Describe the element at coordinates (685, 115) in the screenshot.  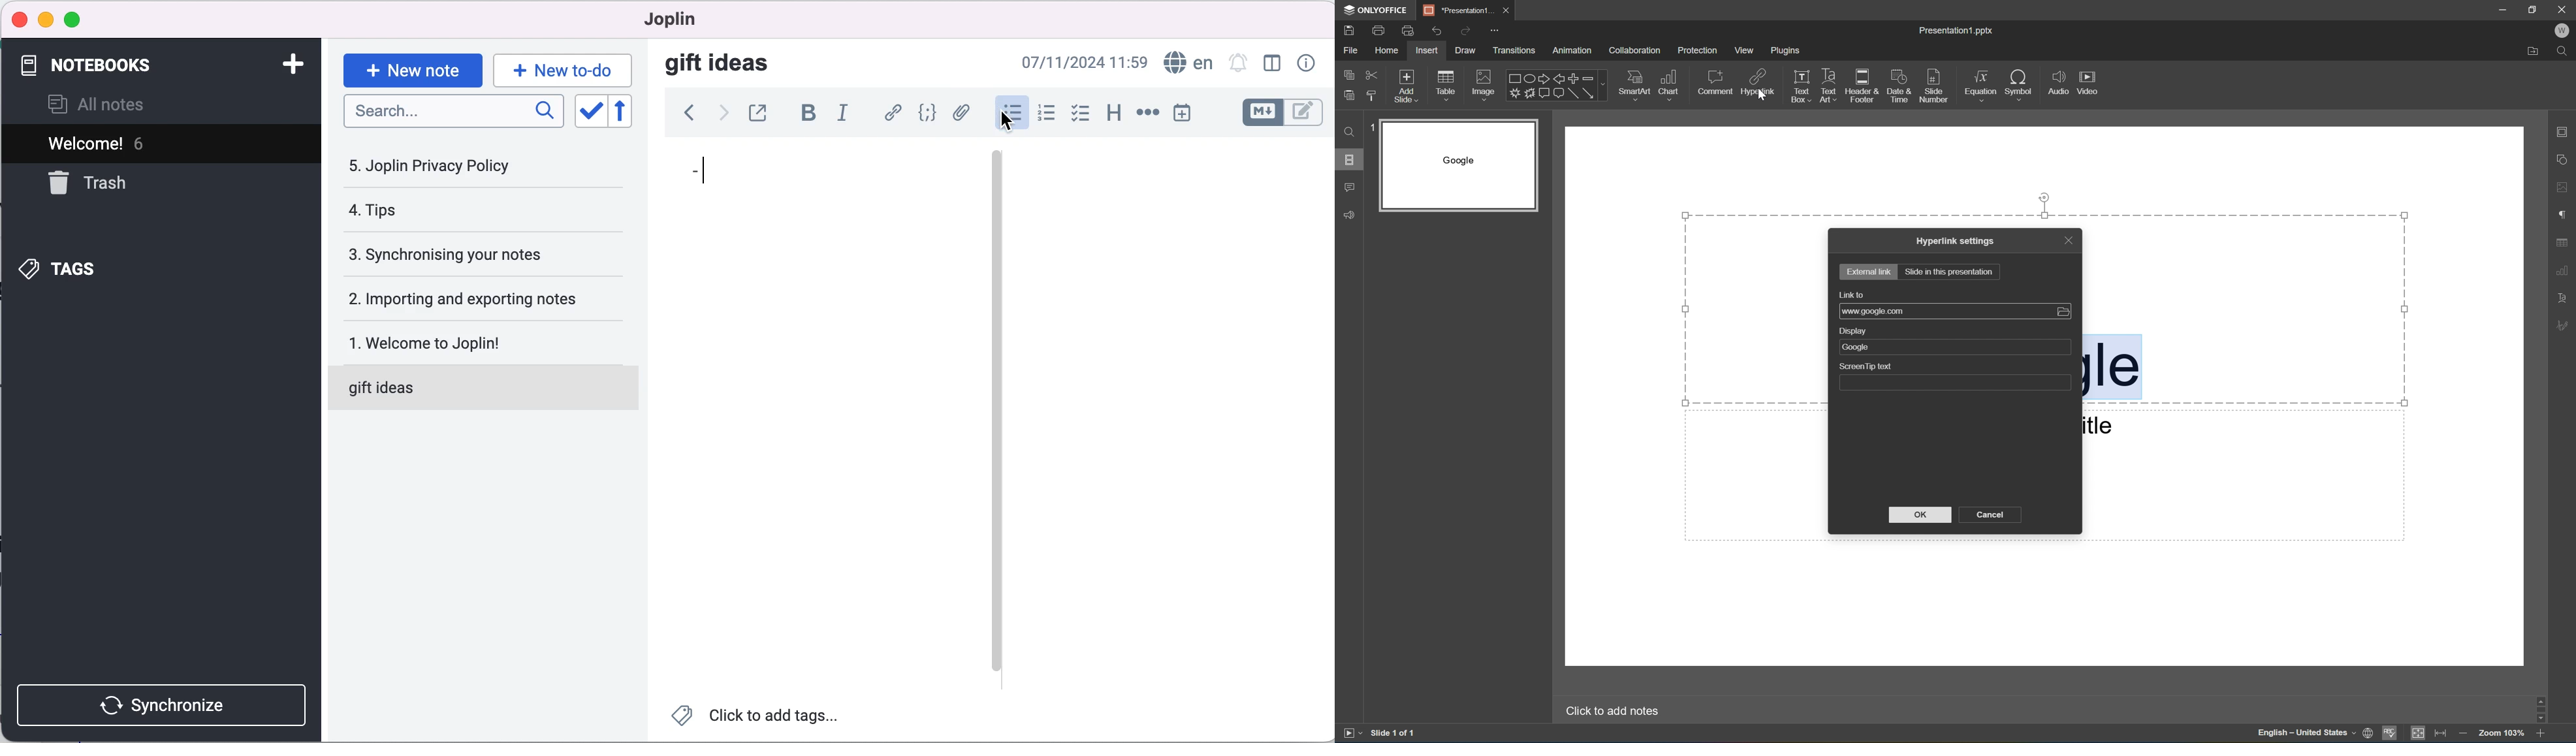
I see `back` at that location.